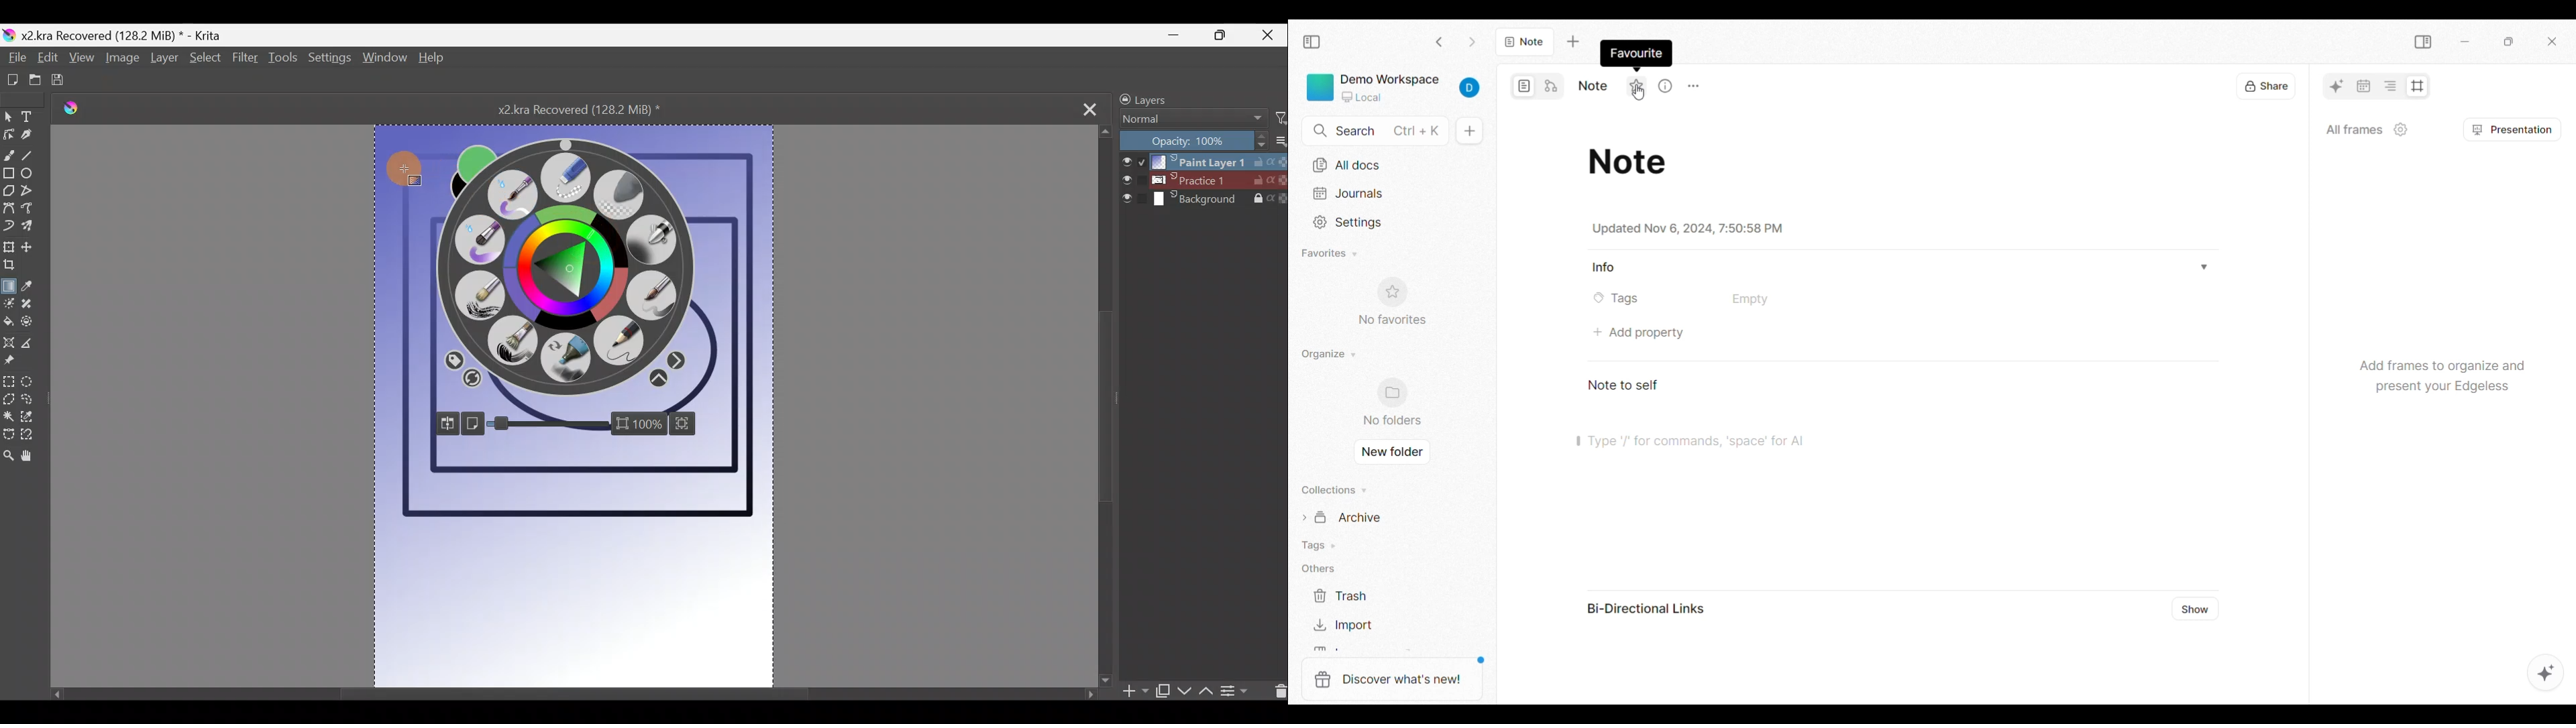 This screenshot has height=728, width=2576. What do you see at coordinates (1525, 86) in the screenshot?
I see `Current edit mode` at bounding box center [1525, 86].